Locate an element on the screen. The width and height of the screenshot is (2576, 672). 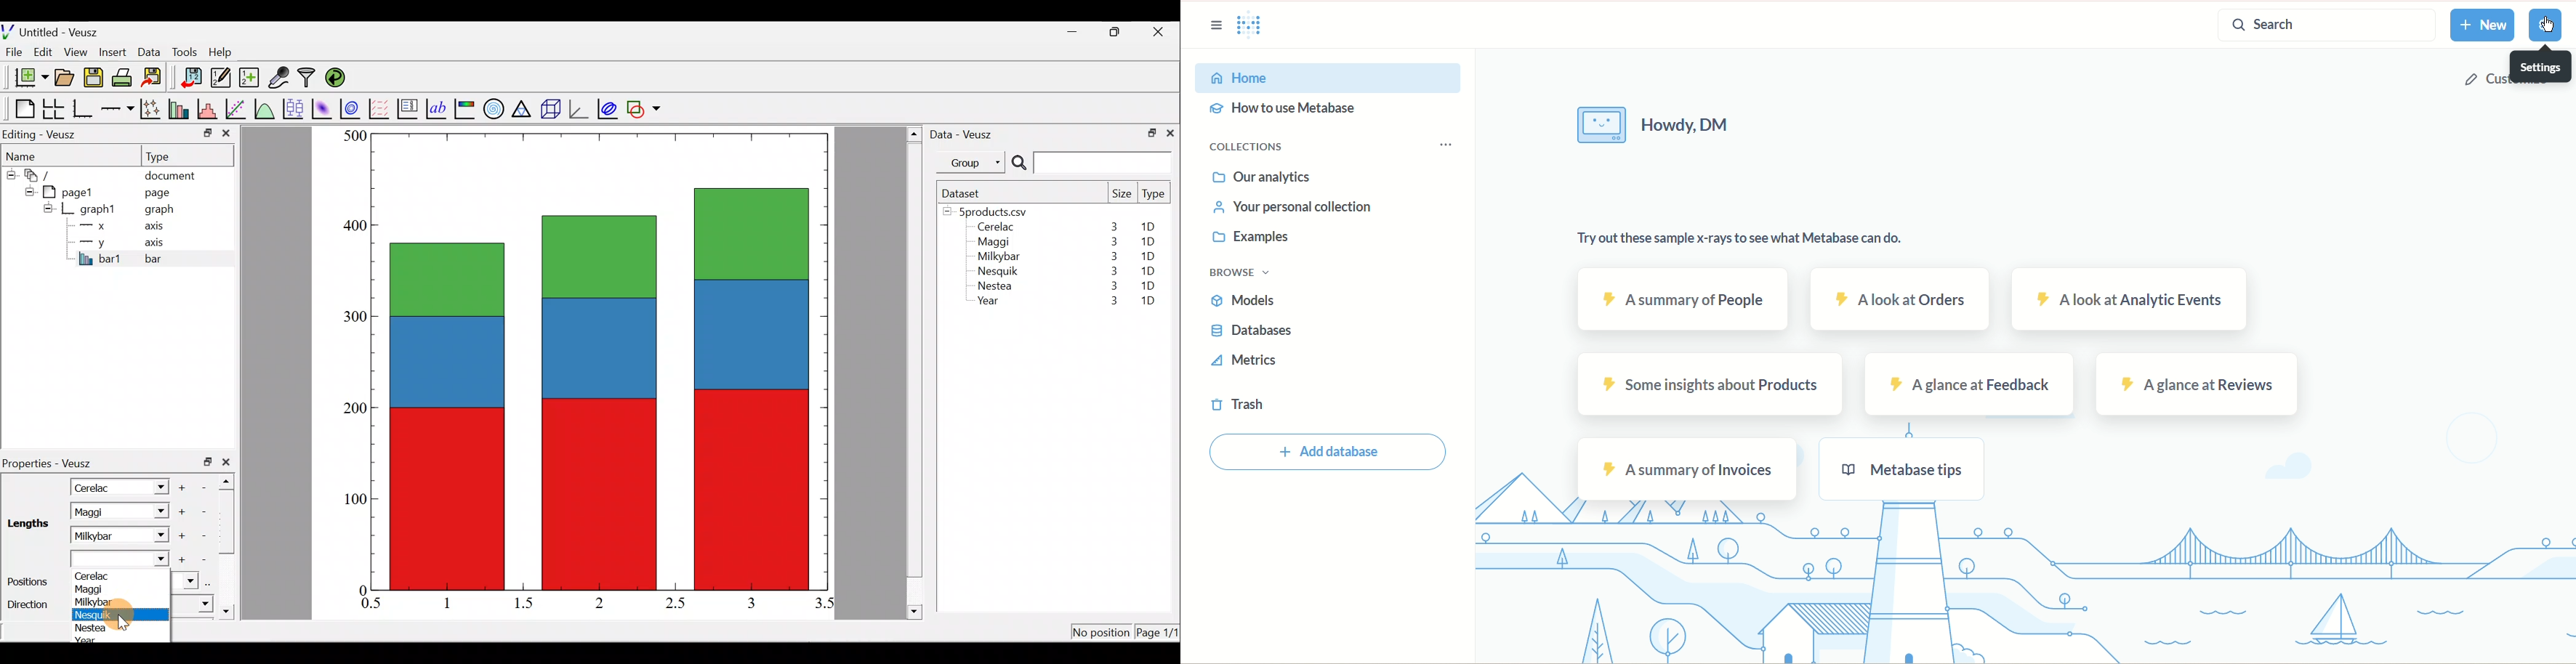
Help is located at coordinates (228, 52).